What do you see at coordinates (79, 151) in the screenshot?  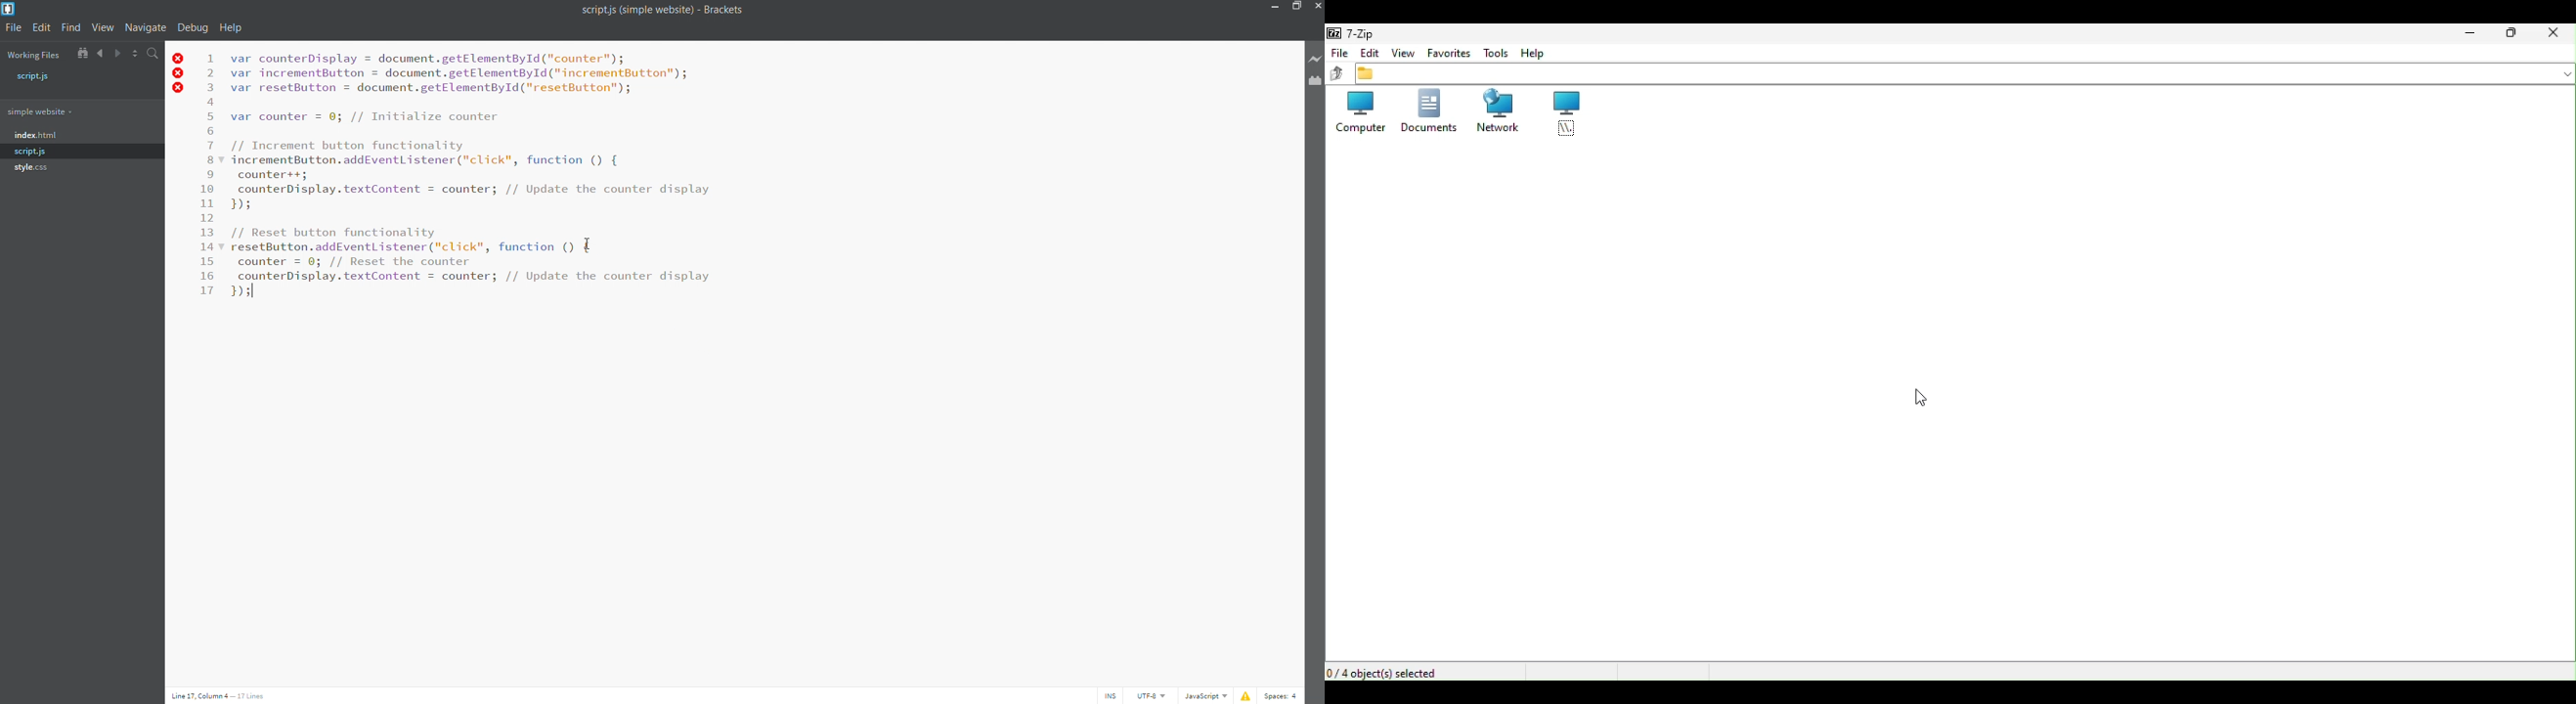 I see `script.js` at bounding box center [79, 151].